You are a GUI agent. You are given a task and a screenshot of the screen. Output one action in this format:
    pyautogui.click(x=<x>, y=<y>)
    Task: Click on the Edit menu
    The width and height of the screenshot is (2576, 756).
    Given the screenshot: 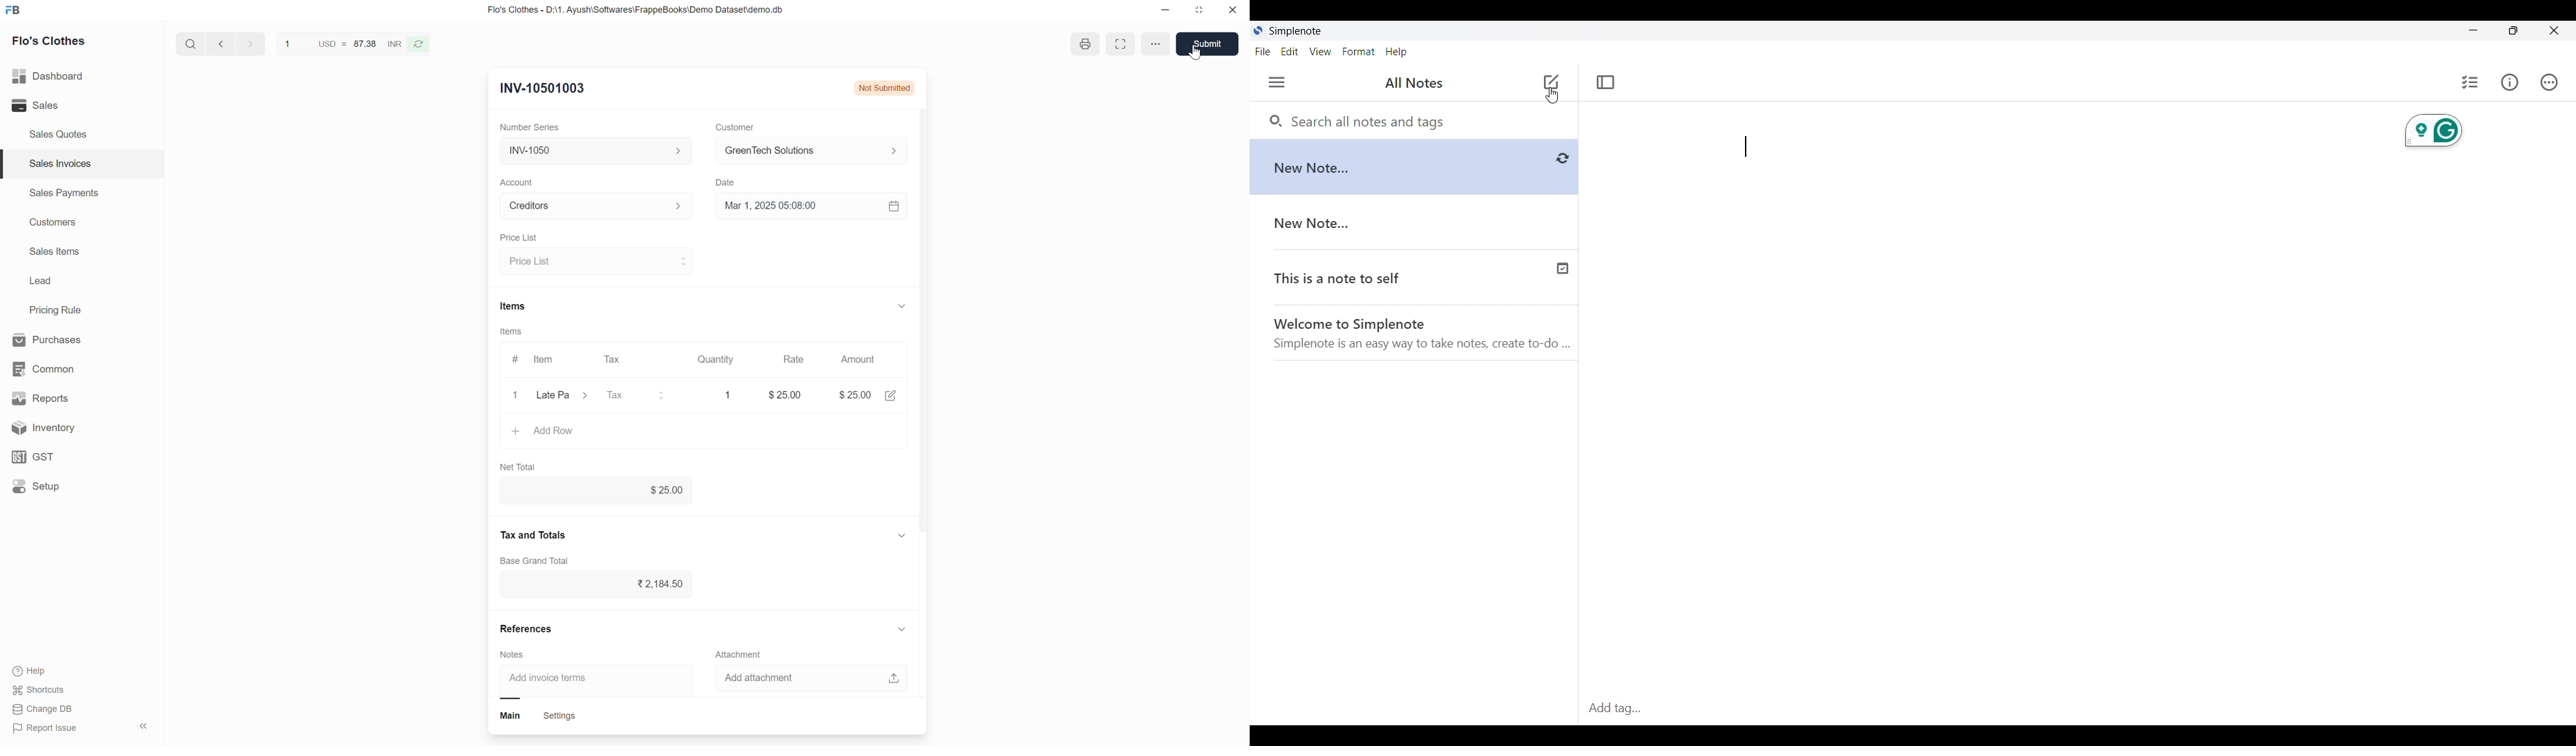 What is the action you would take?
    pyautogui.click(x=1290, y=52)
    